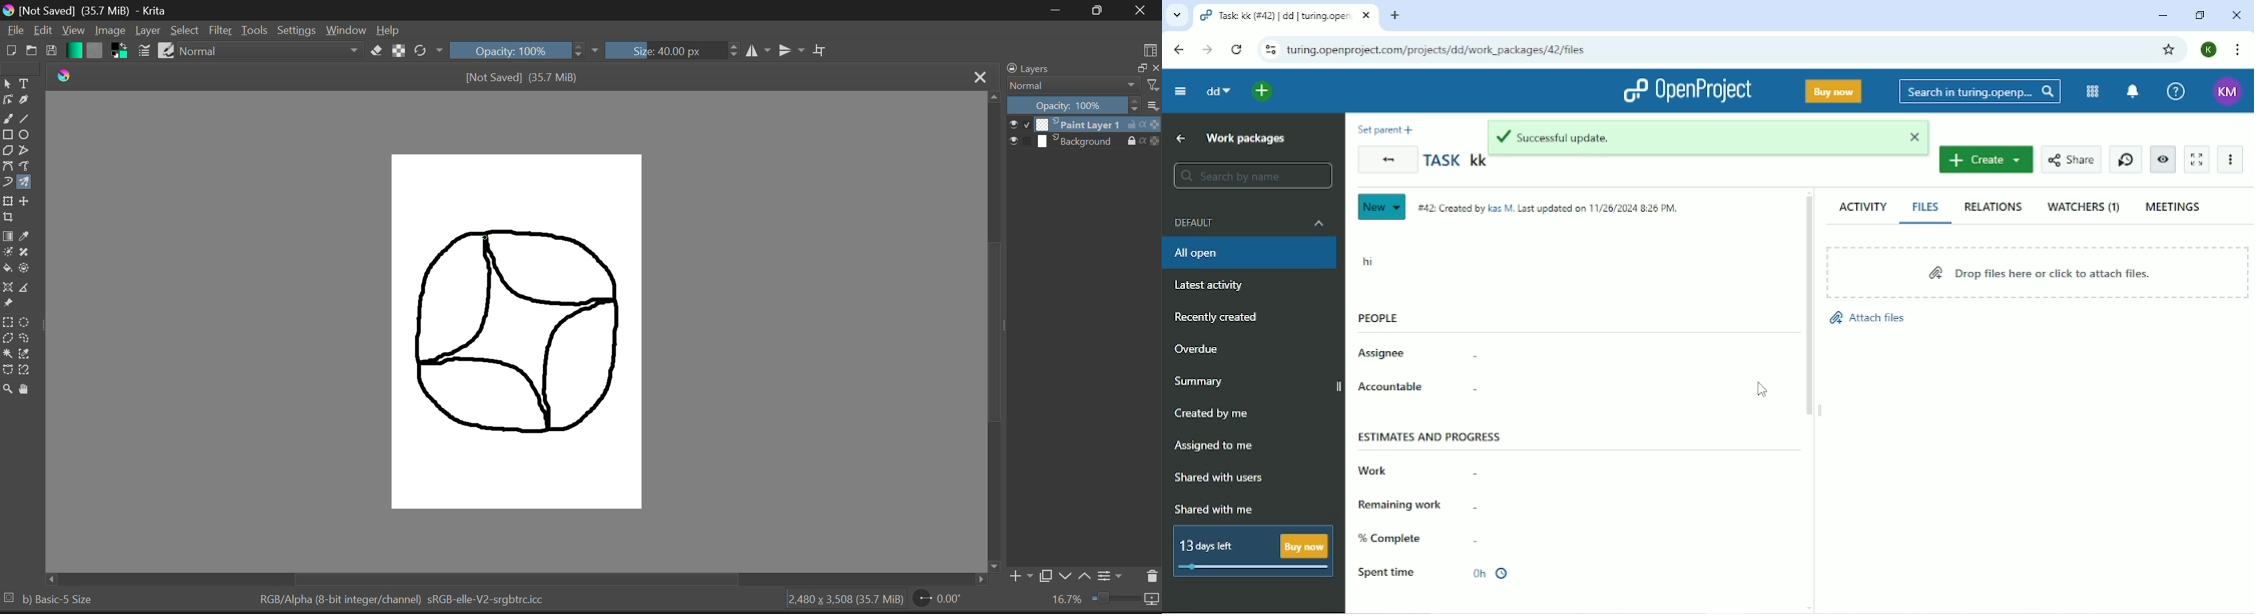 The height and width of the screenshot is (616, 2268). Describe the element at coordinates (110, 31) in the screenshot. I see `Image` at that location.